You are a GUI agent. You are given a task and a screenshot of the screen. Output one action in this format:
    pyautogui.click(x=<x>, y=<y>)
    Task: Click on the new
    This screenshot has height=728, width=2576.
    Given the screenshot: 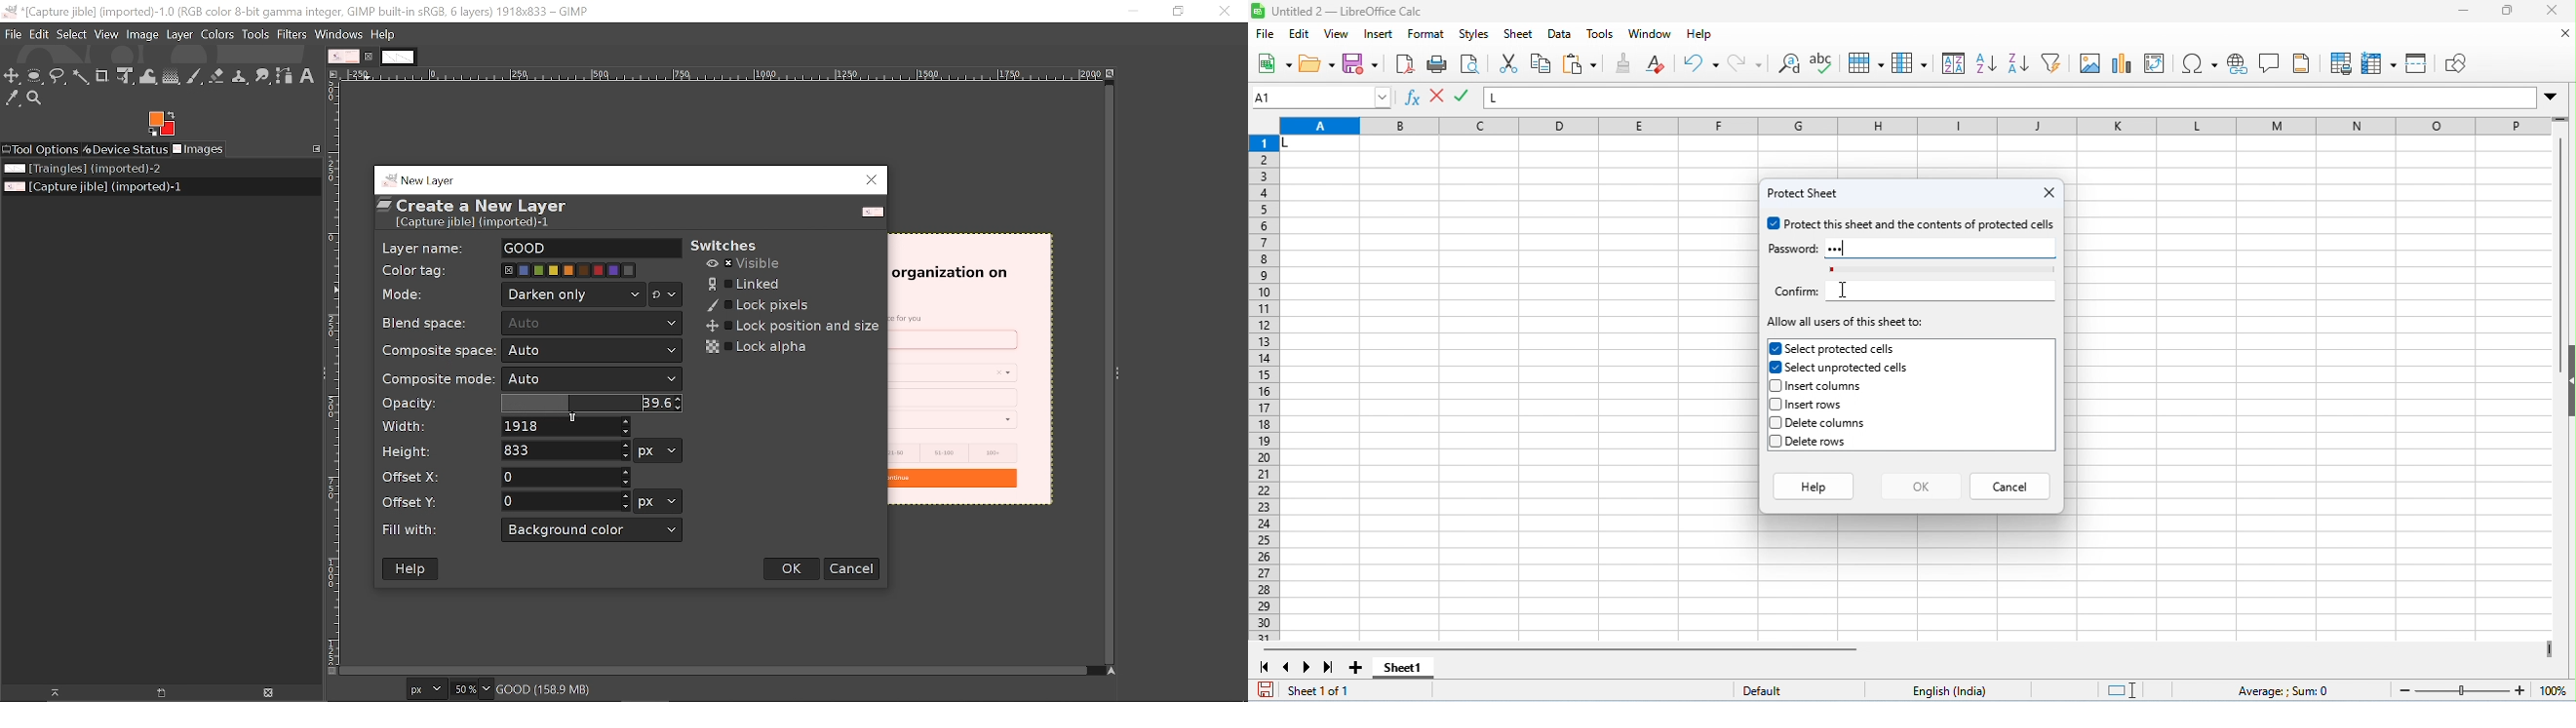 What is the action you would take?
    pyautogui.click(x=1274, y=65)
    